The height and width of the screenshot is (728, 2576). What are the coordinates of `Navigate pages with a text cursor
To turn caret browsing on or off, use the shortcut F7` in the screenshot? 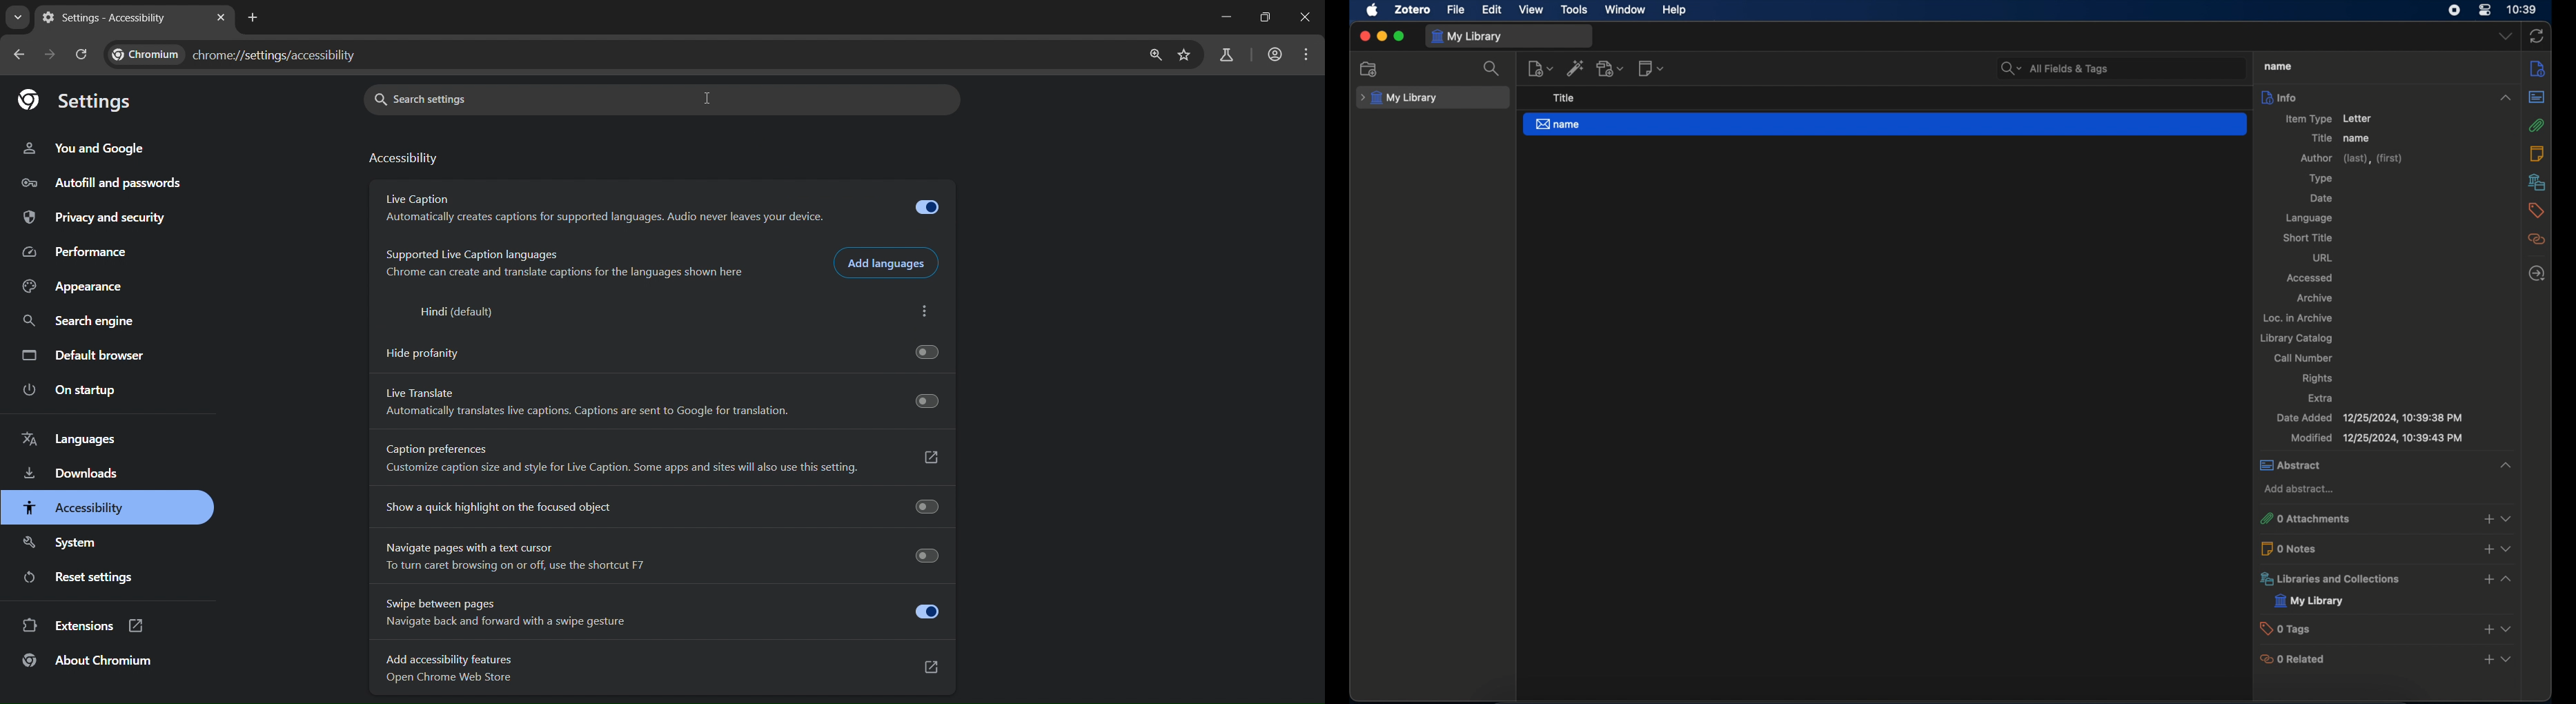 It's located at (658, 556).